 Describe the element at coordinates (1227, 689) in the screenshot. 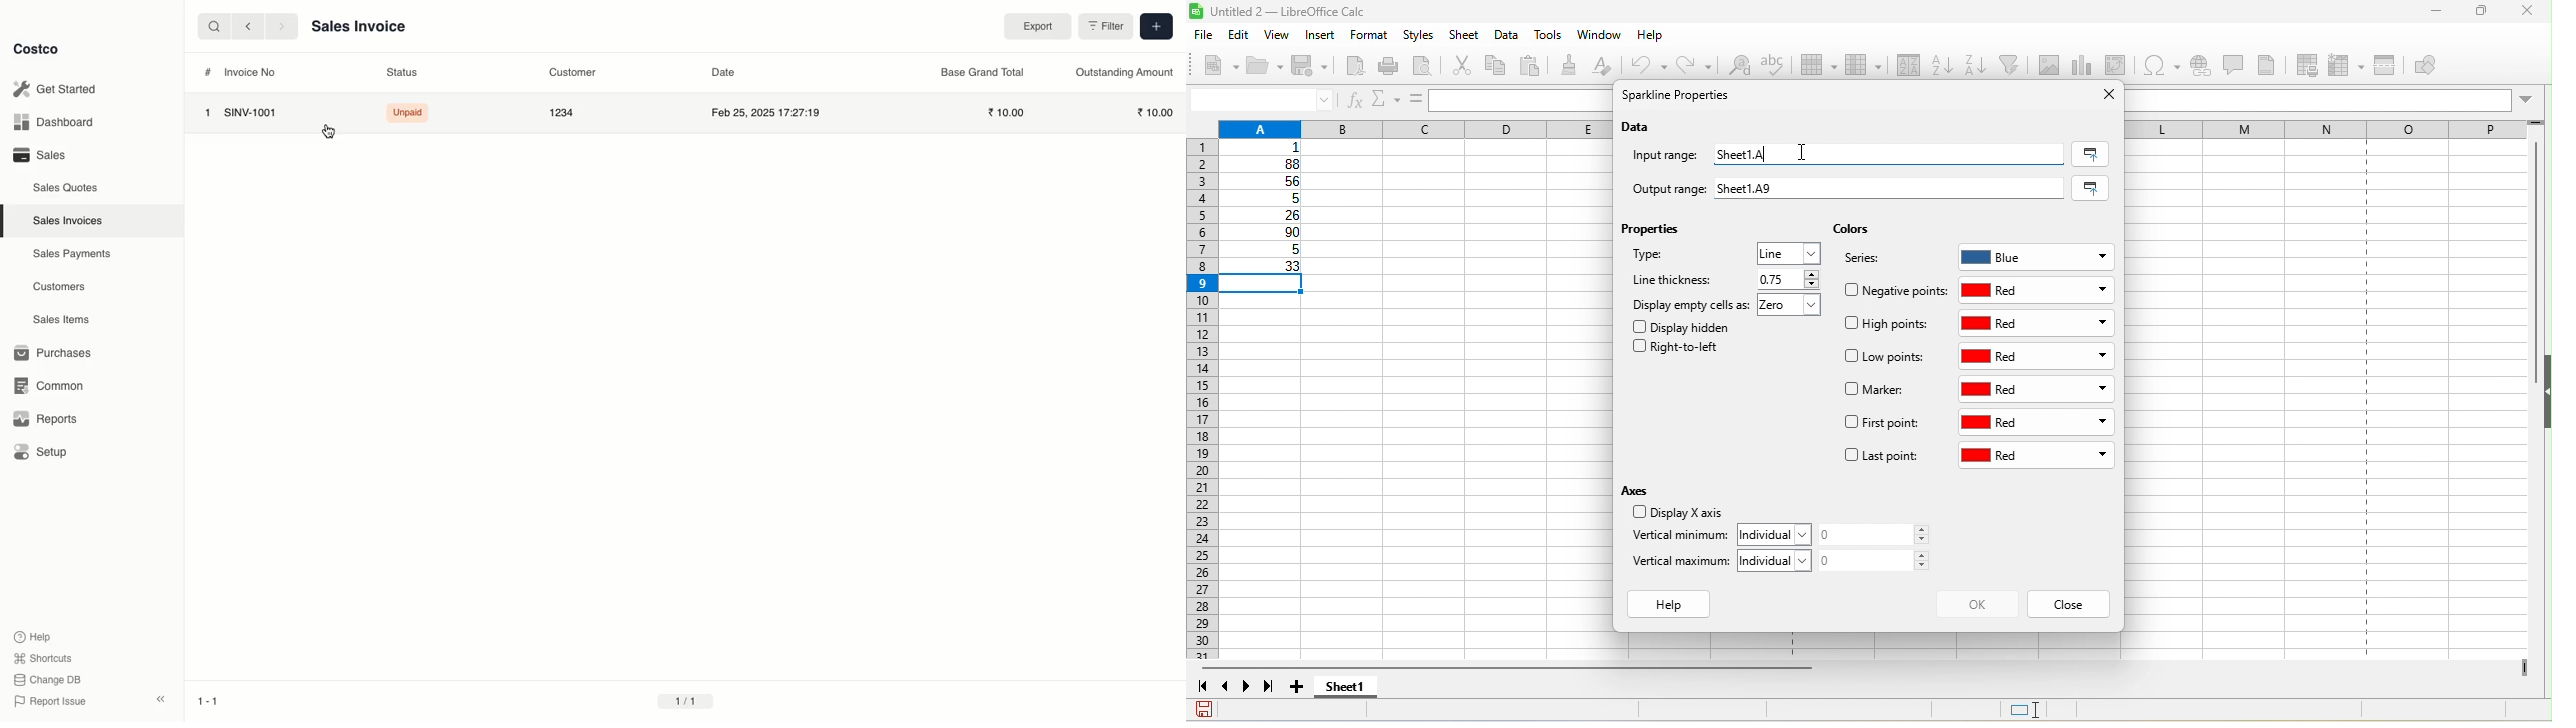

I see `scroll to previous sheet` at that location.